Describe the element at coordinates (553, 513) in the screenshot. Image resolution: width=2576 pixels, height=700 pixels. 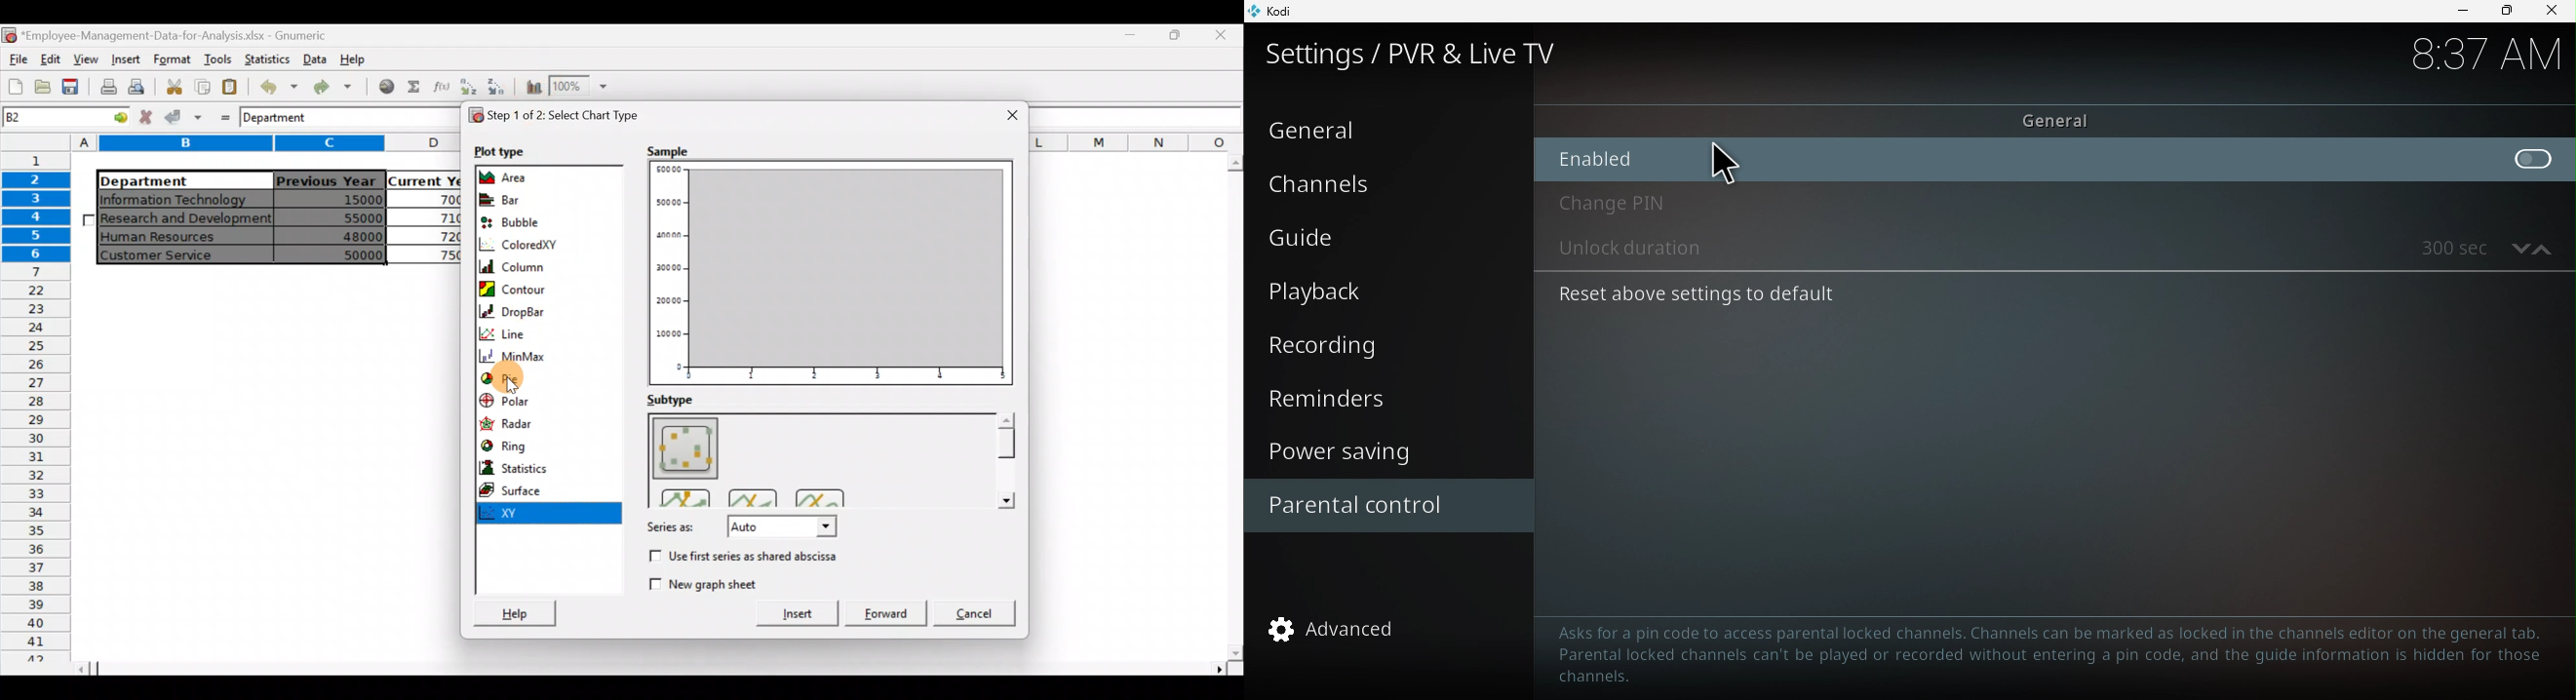
I see `XY` at that location.